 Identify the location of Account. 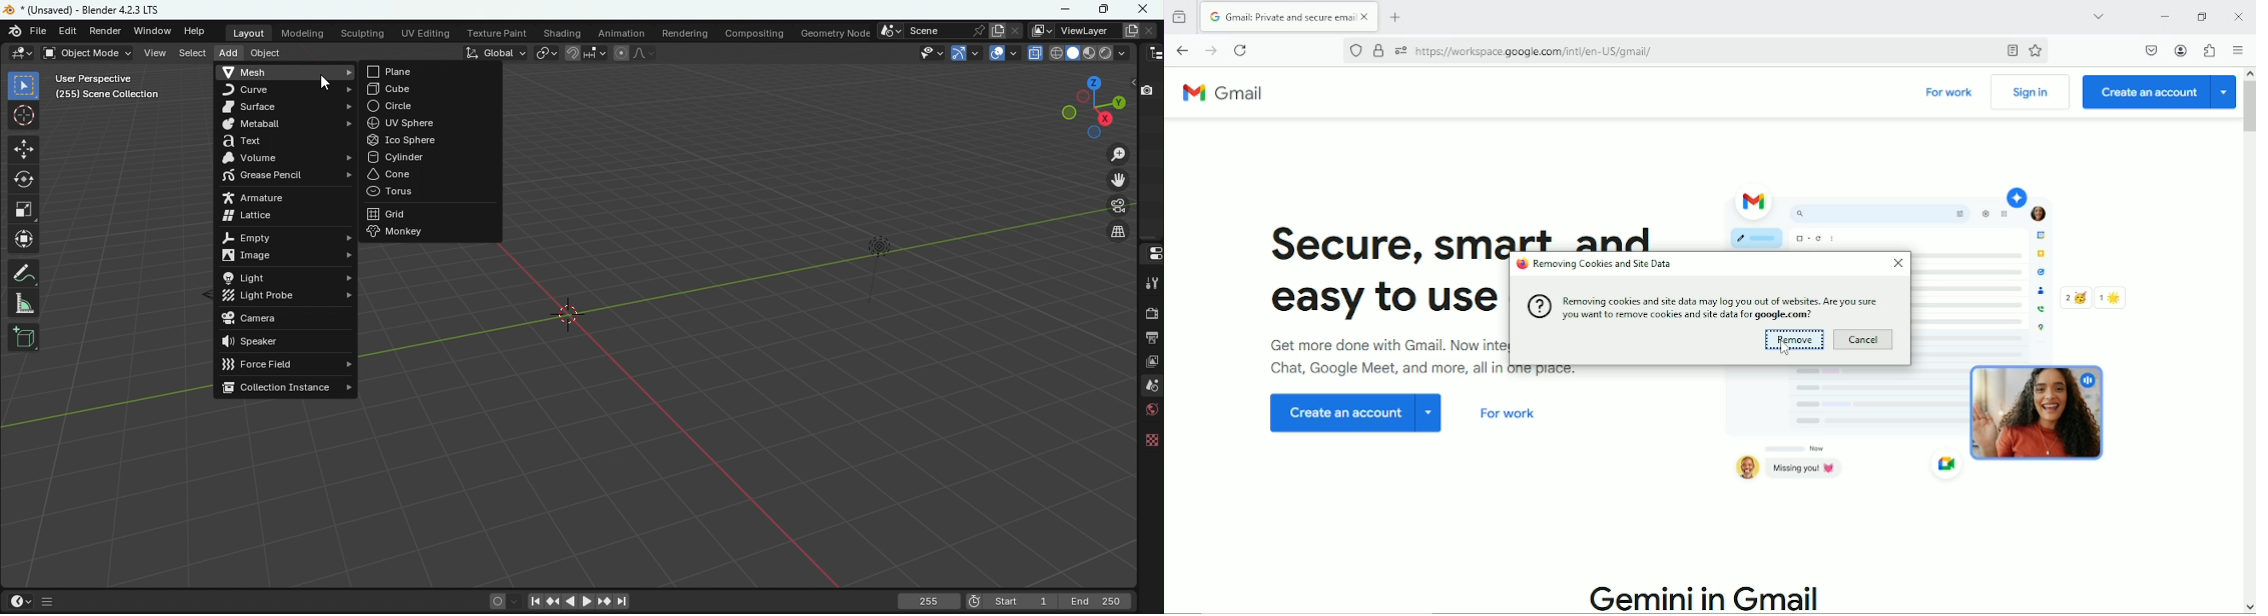
(2183, 50).